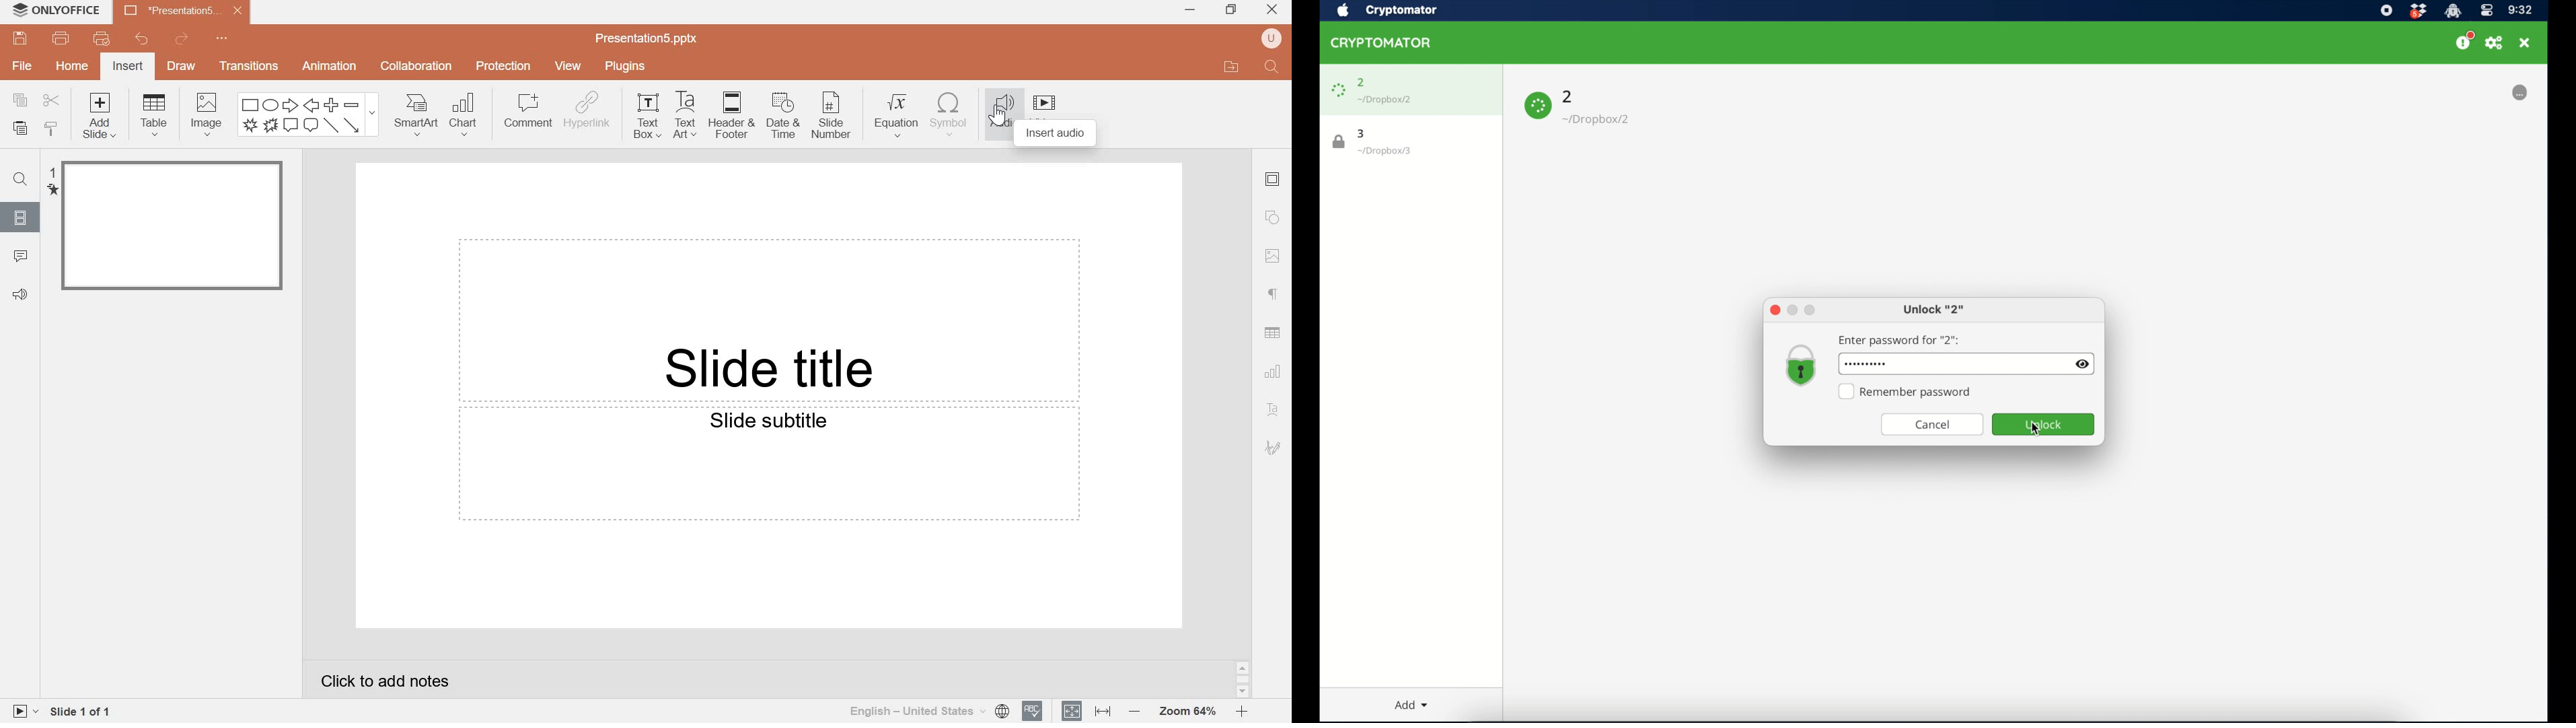  What do you see at coordinates (1363, 82) in the screenshot?
I see `2` at bounding box center [1363, 82].